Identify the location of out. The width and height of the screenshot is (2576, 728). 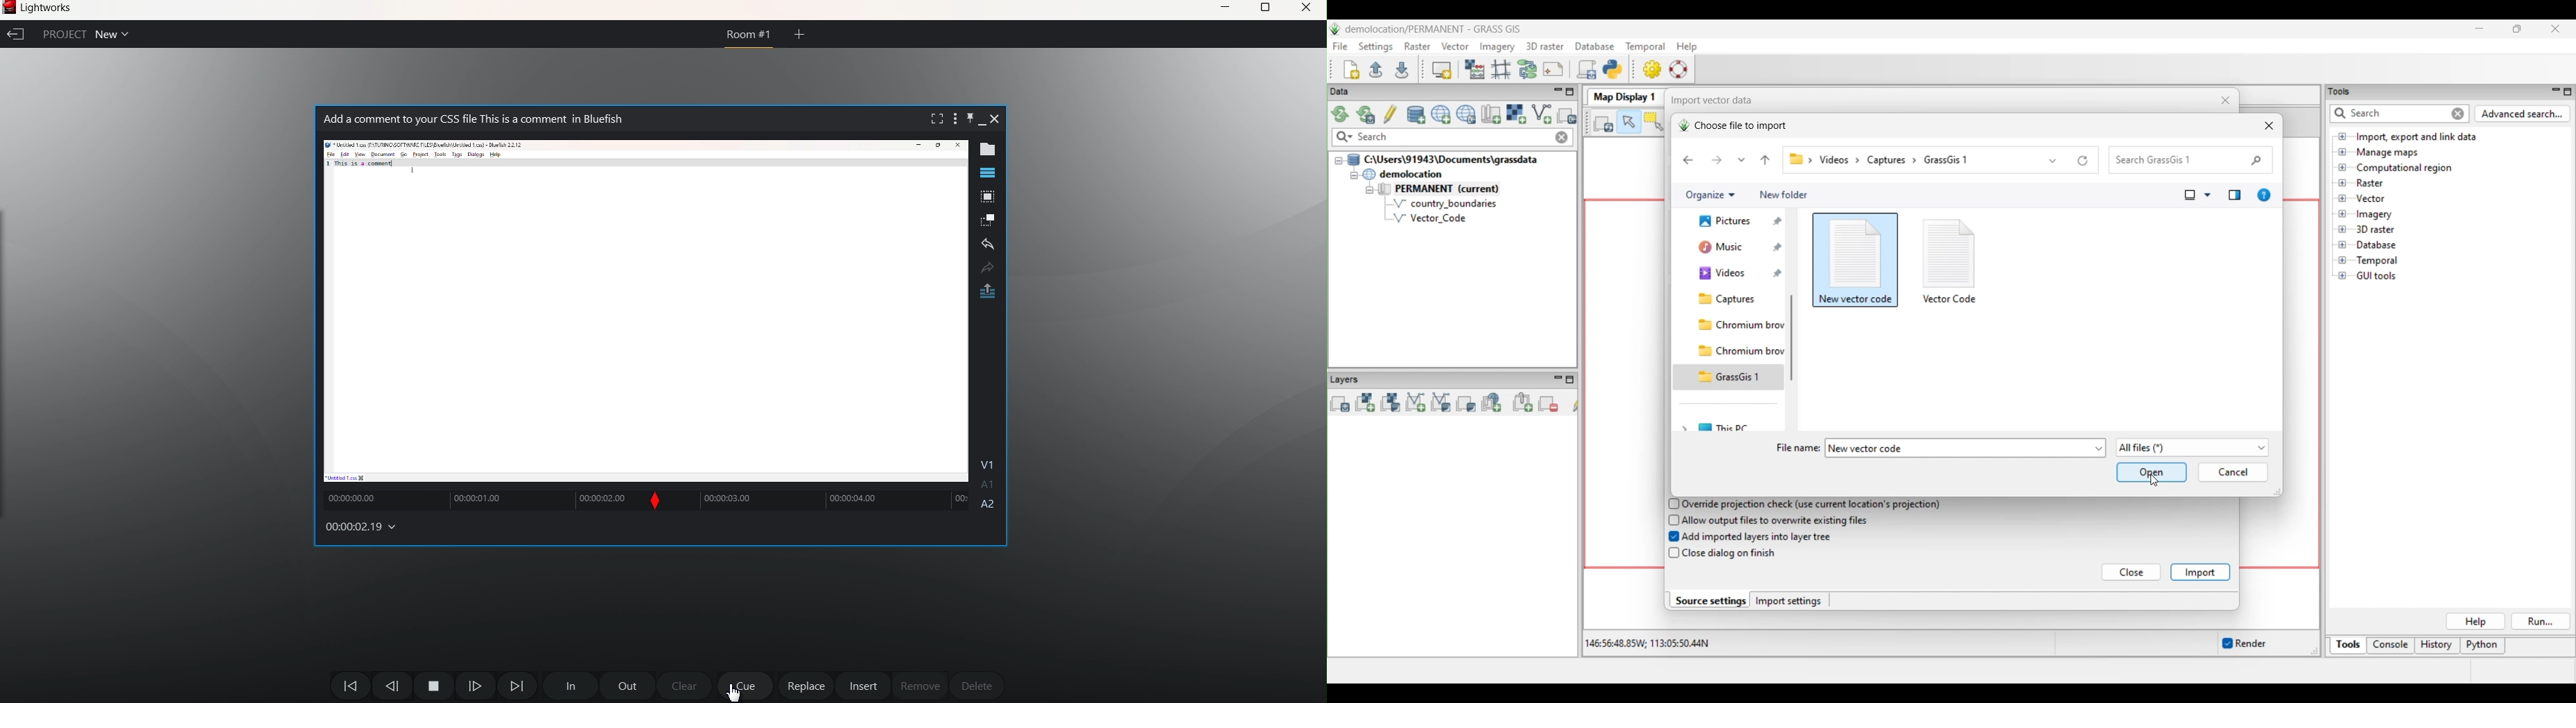
(627, 685).